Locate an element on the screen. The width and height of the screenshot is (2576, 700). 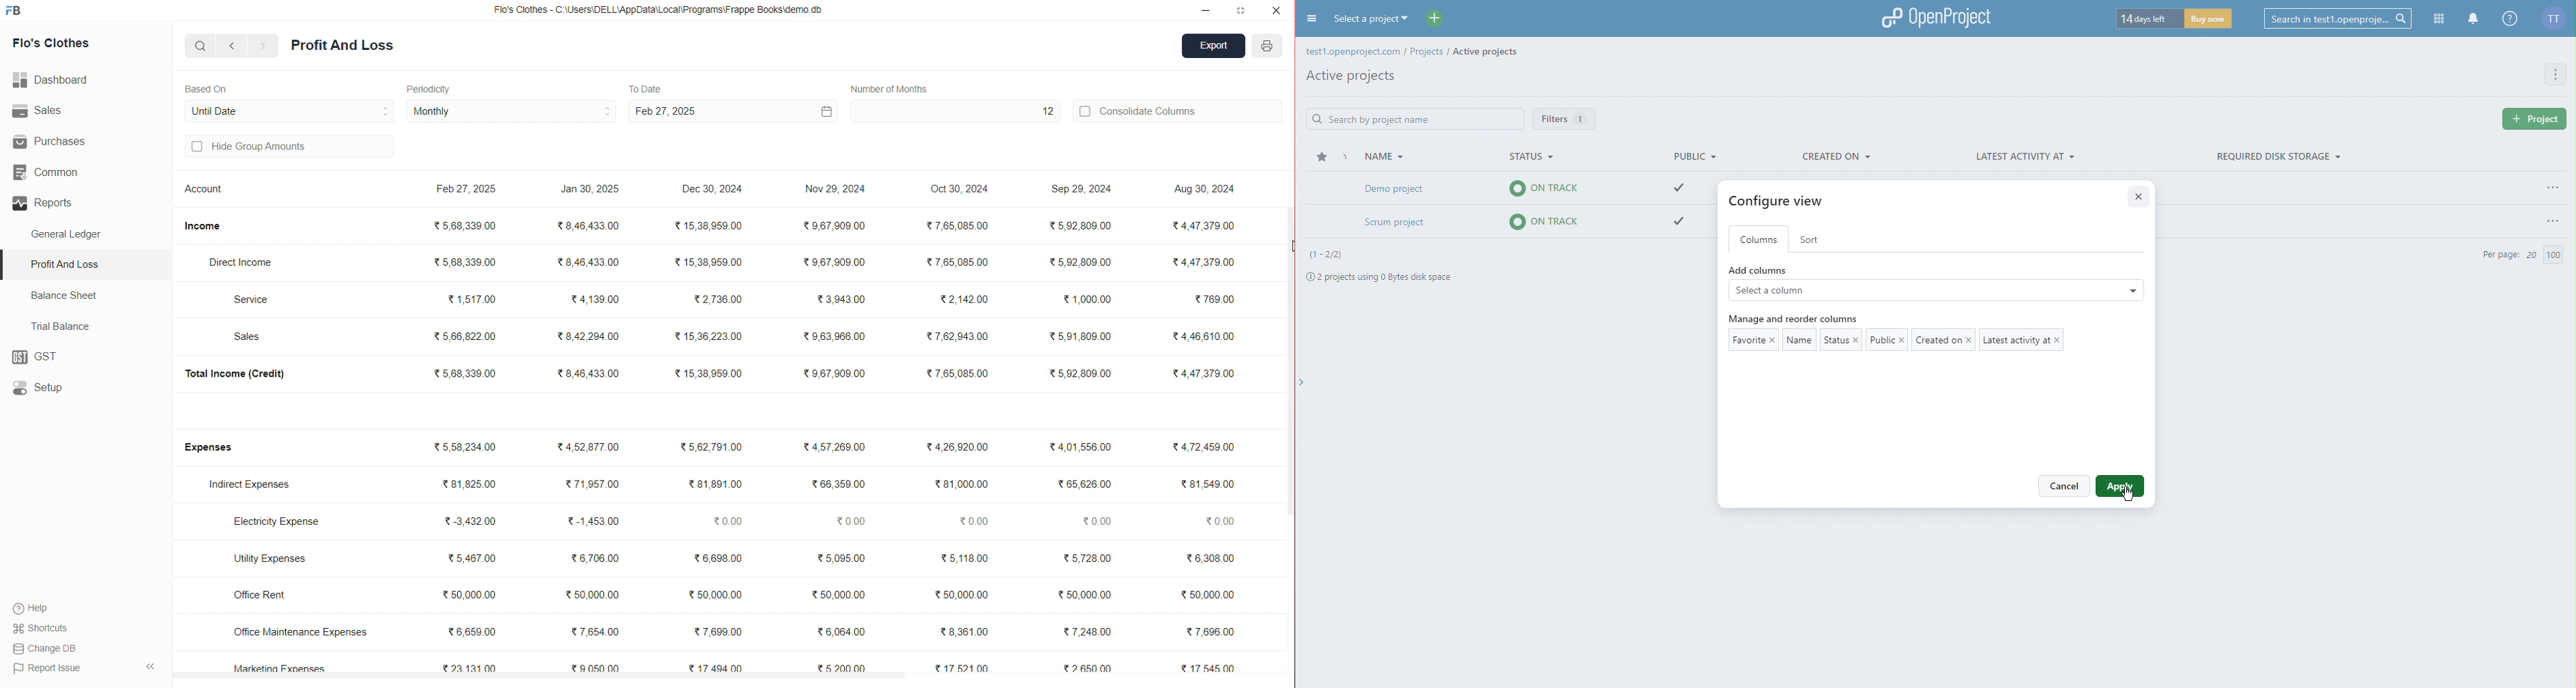
₹23,131.00 is located at coordinates (473, 668).